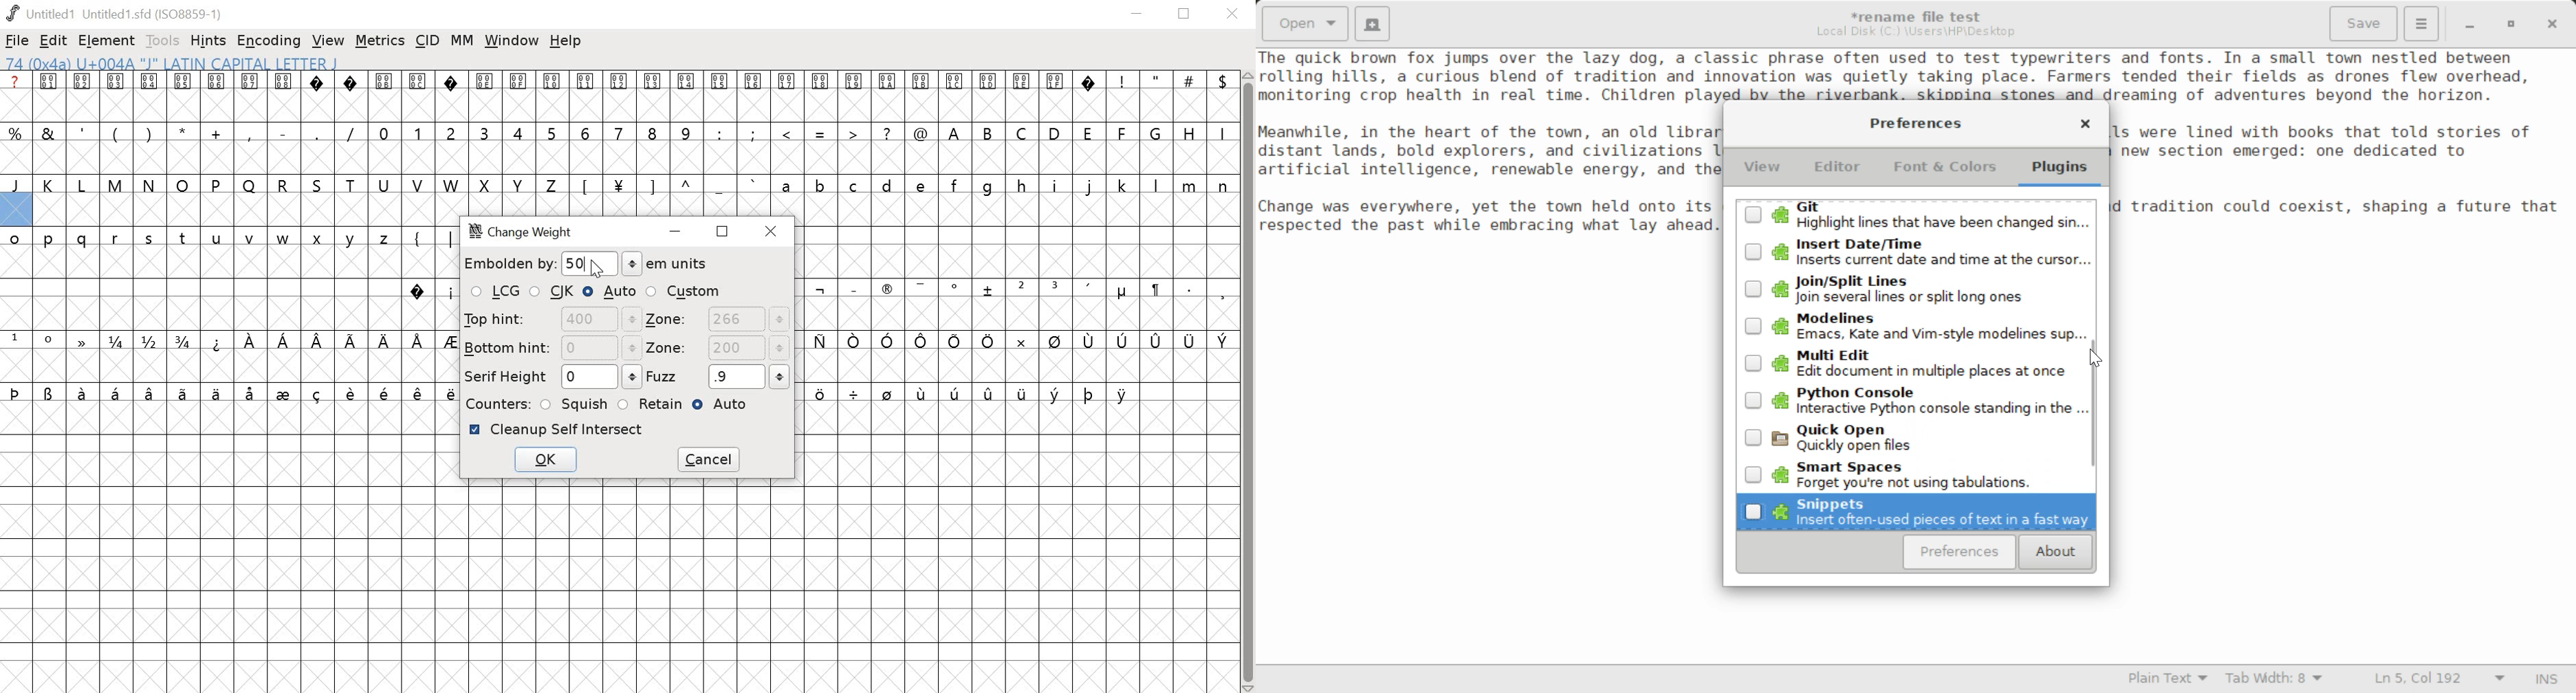  Describe the element at coordinates (774, 231) in the screenshot. I see `close` at that location.